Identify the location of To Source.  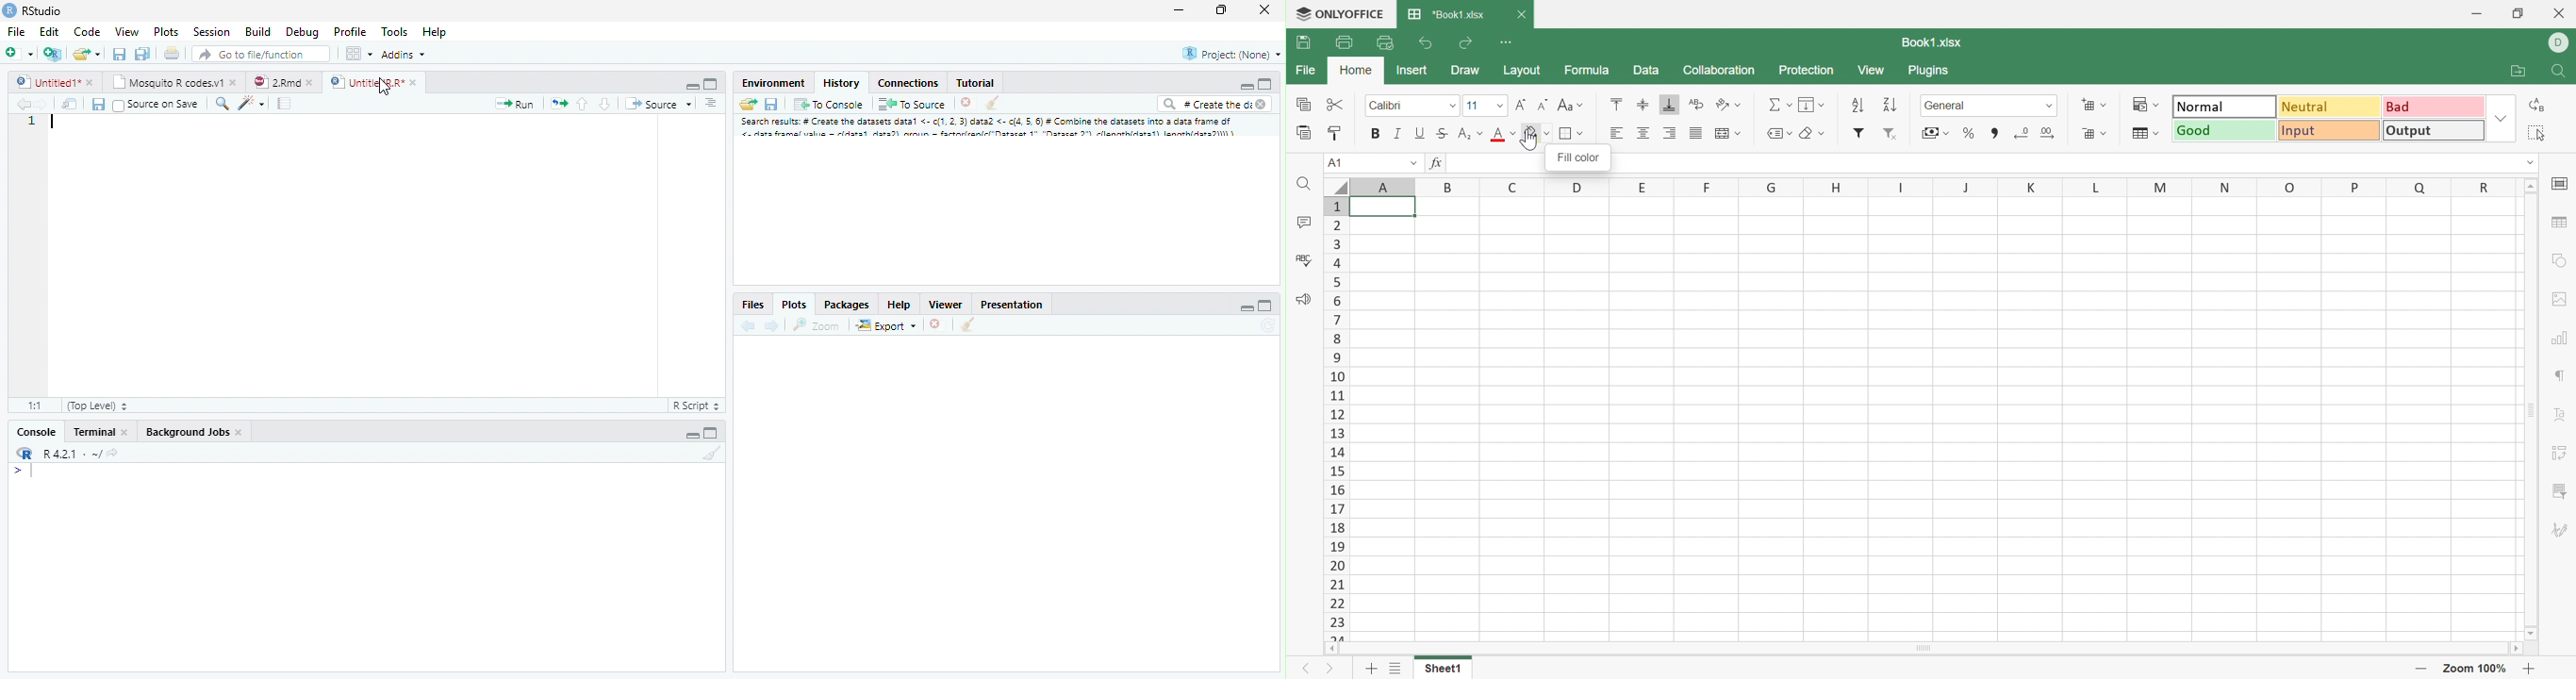
(913, 104).